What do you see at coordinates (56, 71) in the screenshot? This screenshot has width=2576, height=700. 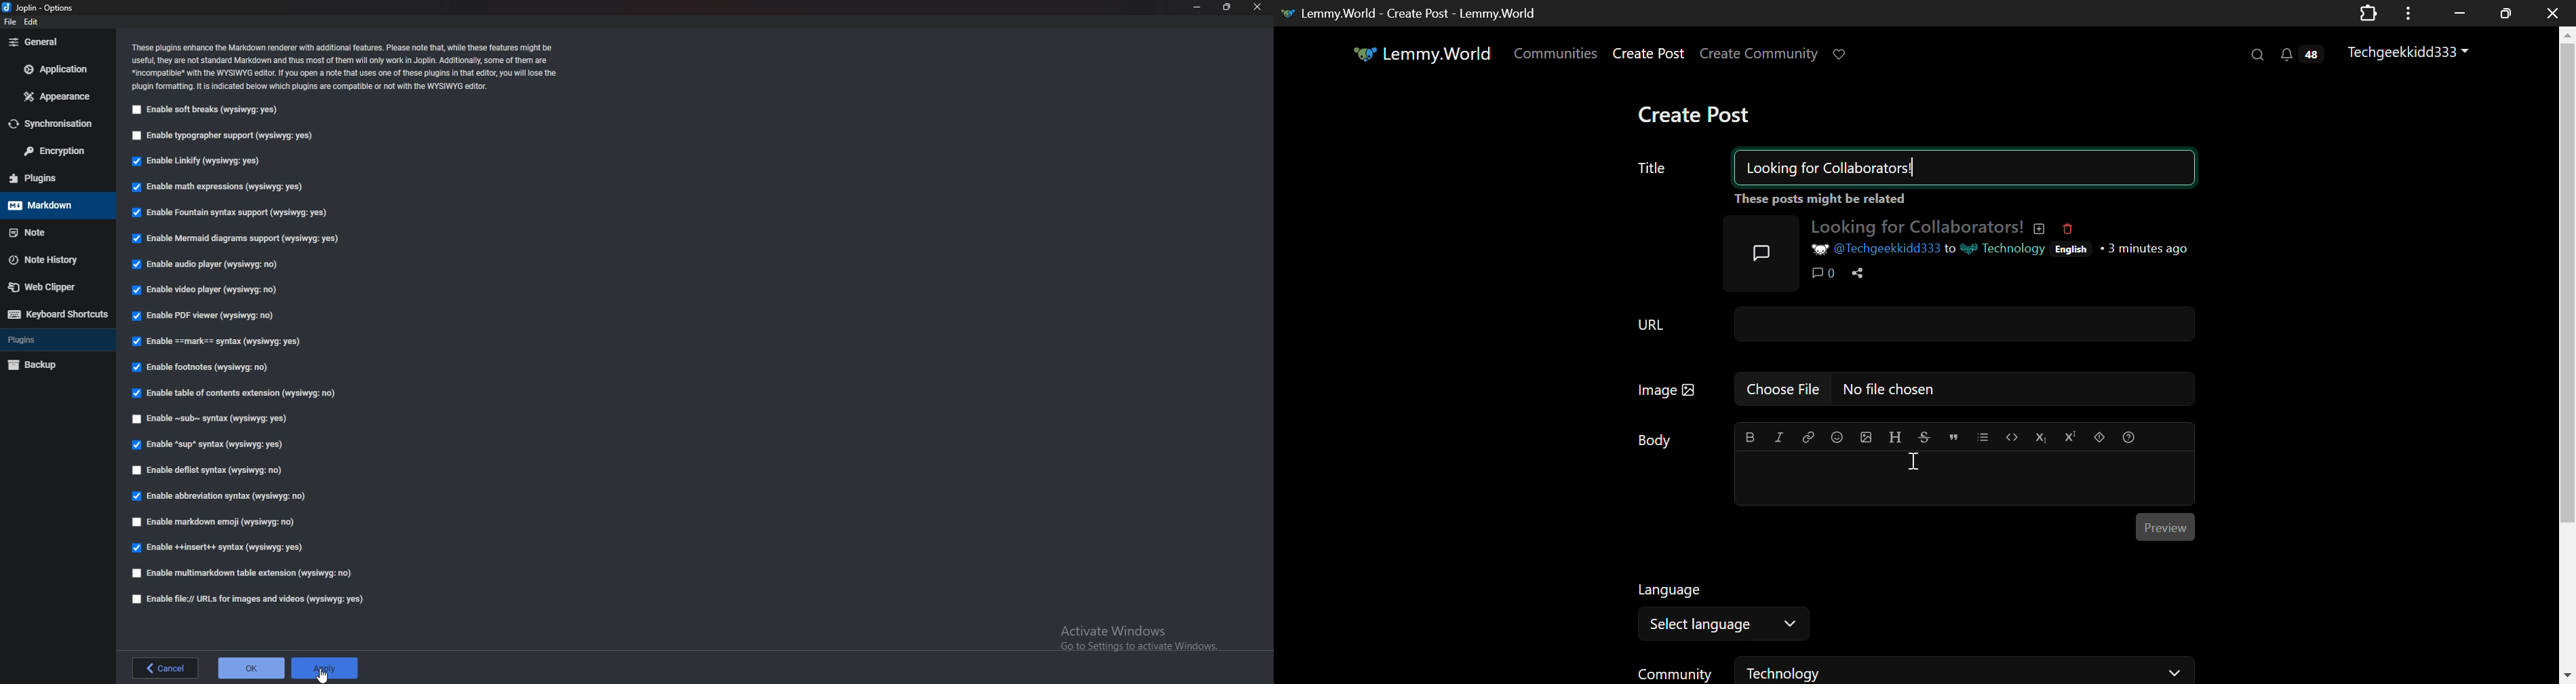 I see `Application` at bounding box center [56, 71].